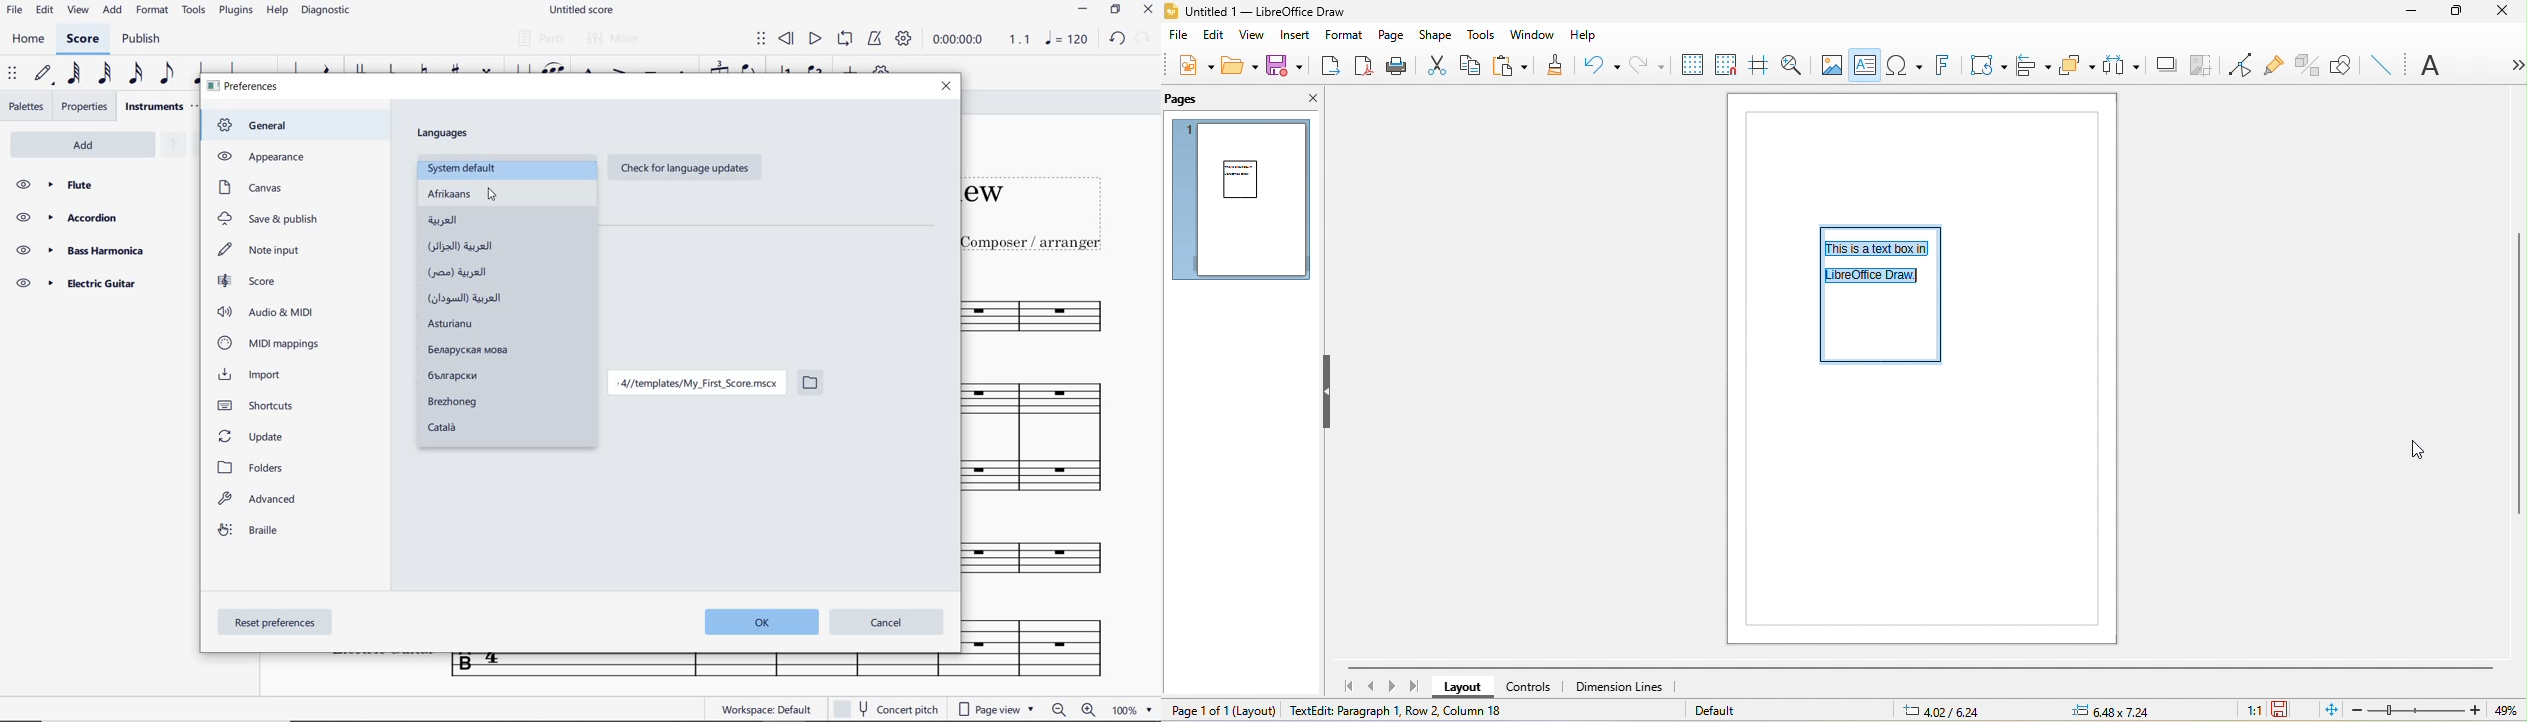 The height and width of the screenshot is (728, 2548). What do you see at coordinates (1757, 65) in the screenshot?
I see `helpline while moving` at bounding box center [1757, 65].